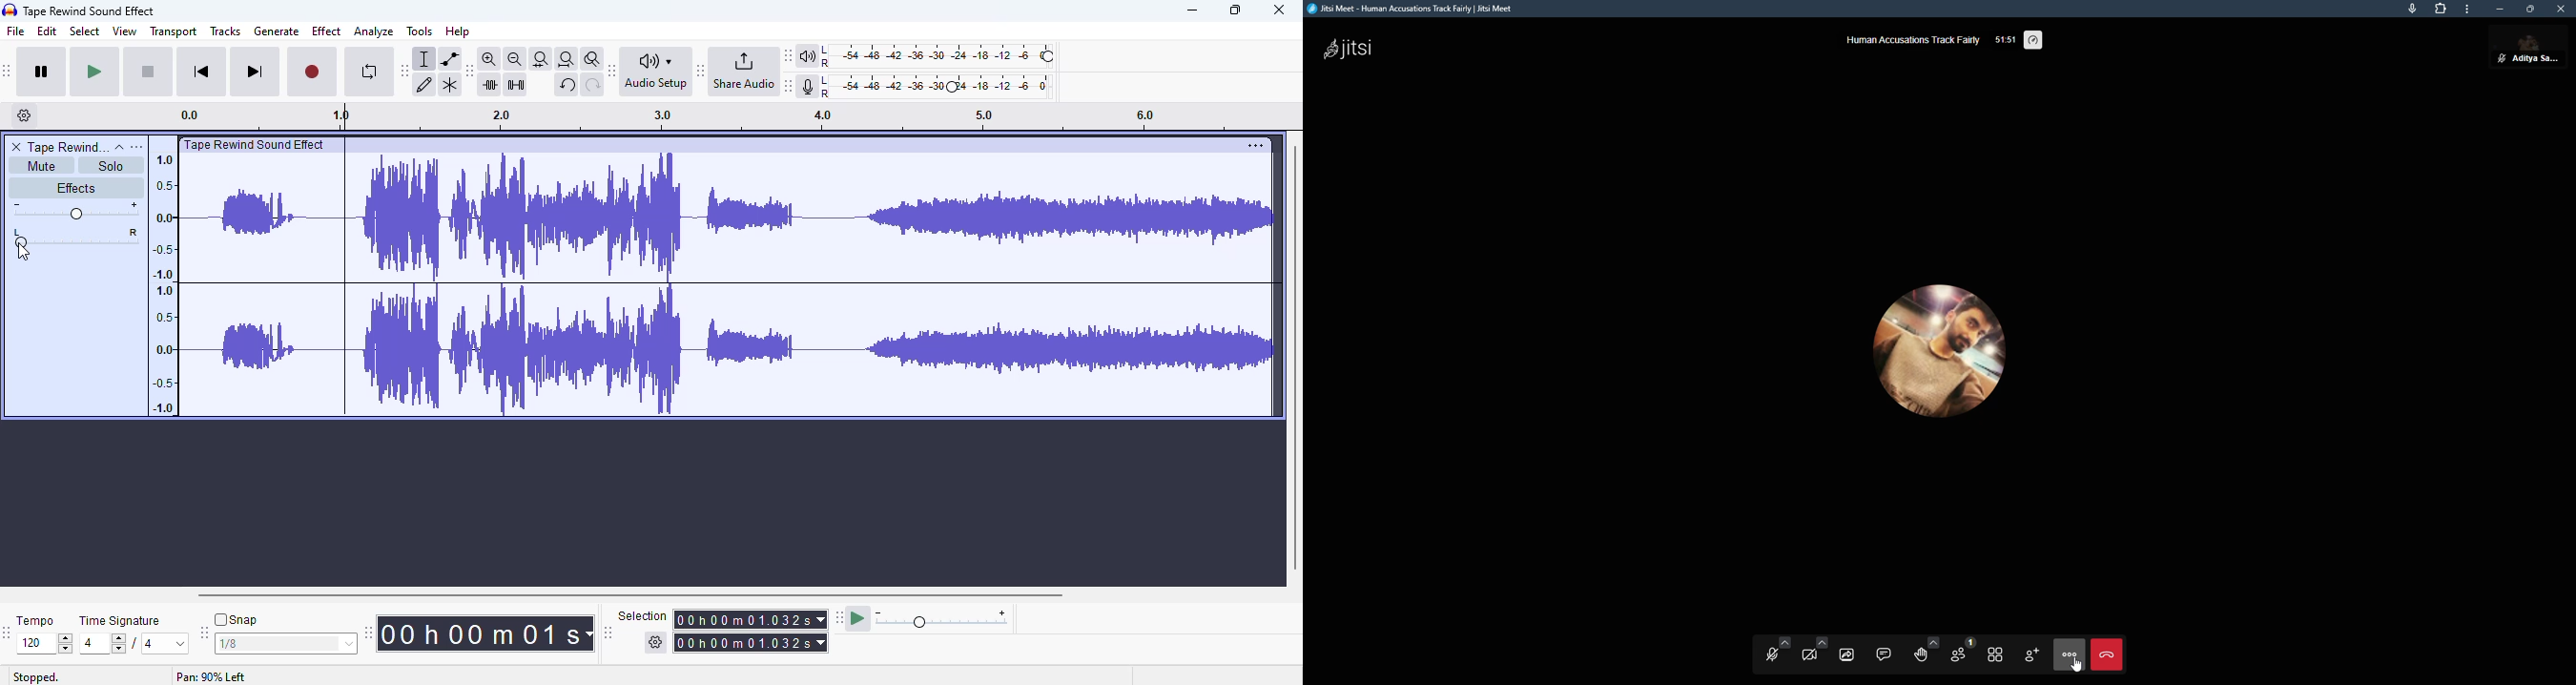  Describe the element at coordinates (42, 166) in the screenshot. I see `mute` at that location.